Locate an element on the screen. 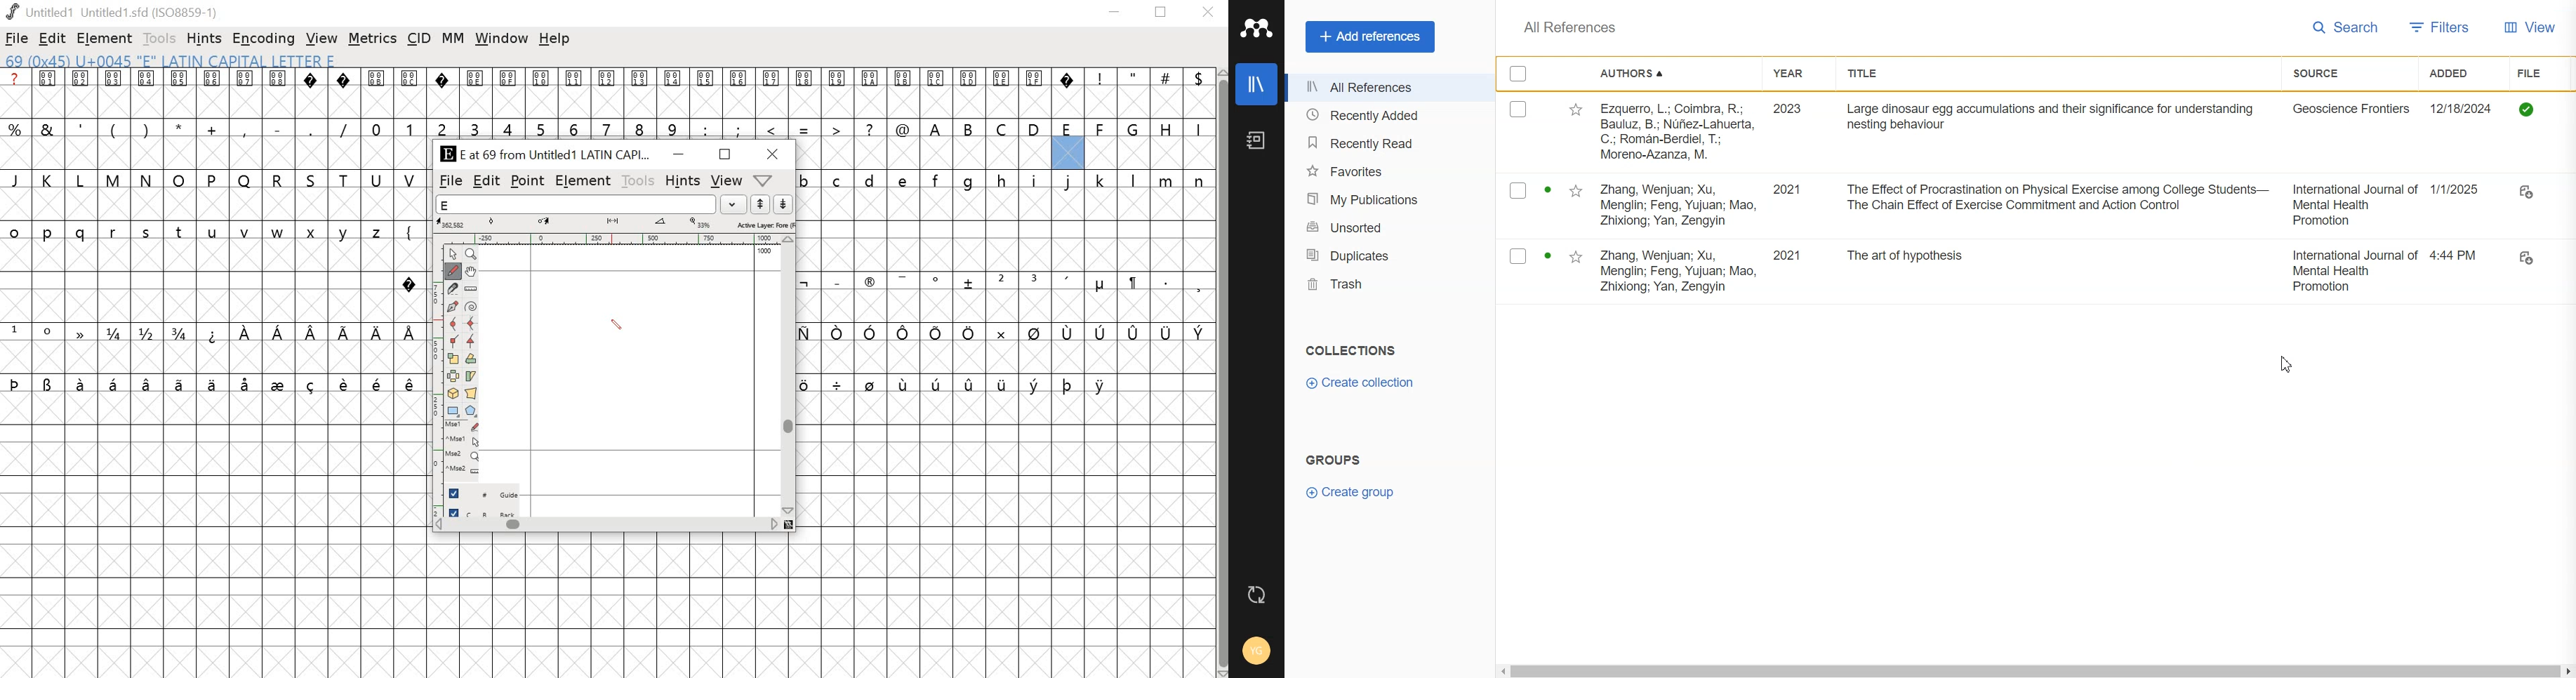 This screenshot has height=700, width=2576. file is located at coordinates (450, 181).